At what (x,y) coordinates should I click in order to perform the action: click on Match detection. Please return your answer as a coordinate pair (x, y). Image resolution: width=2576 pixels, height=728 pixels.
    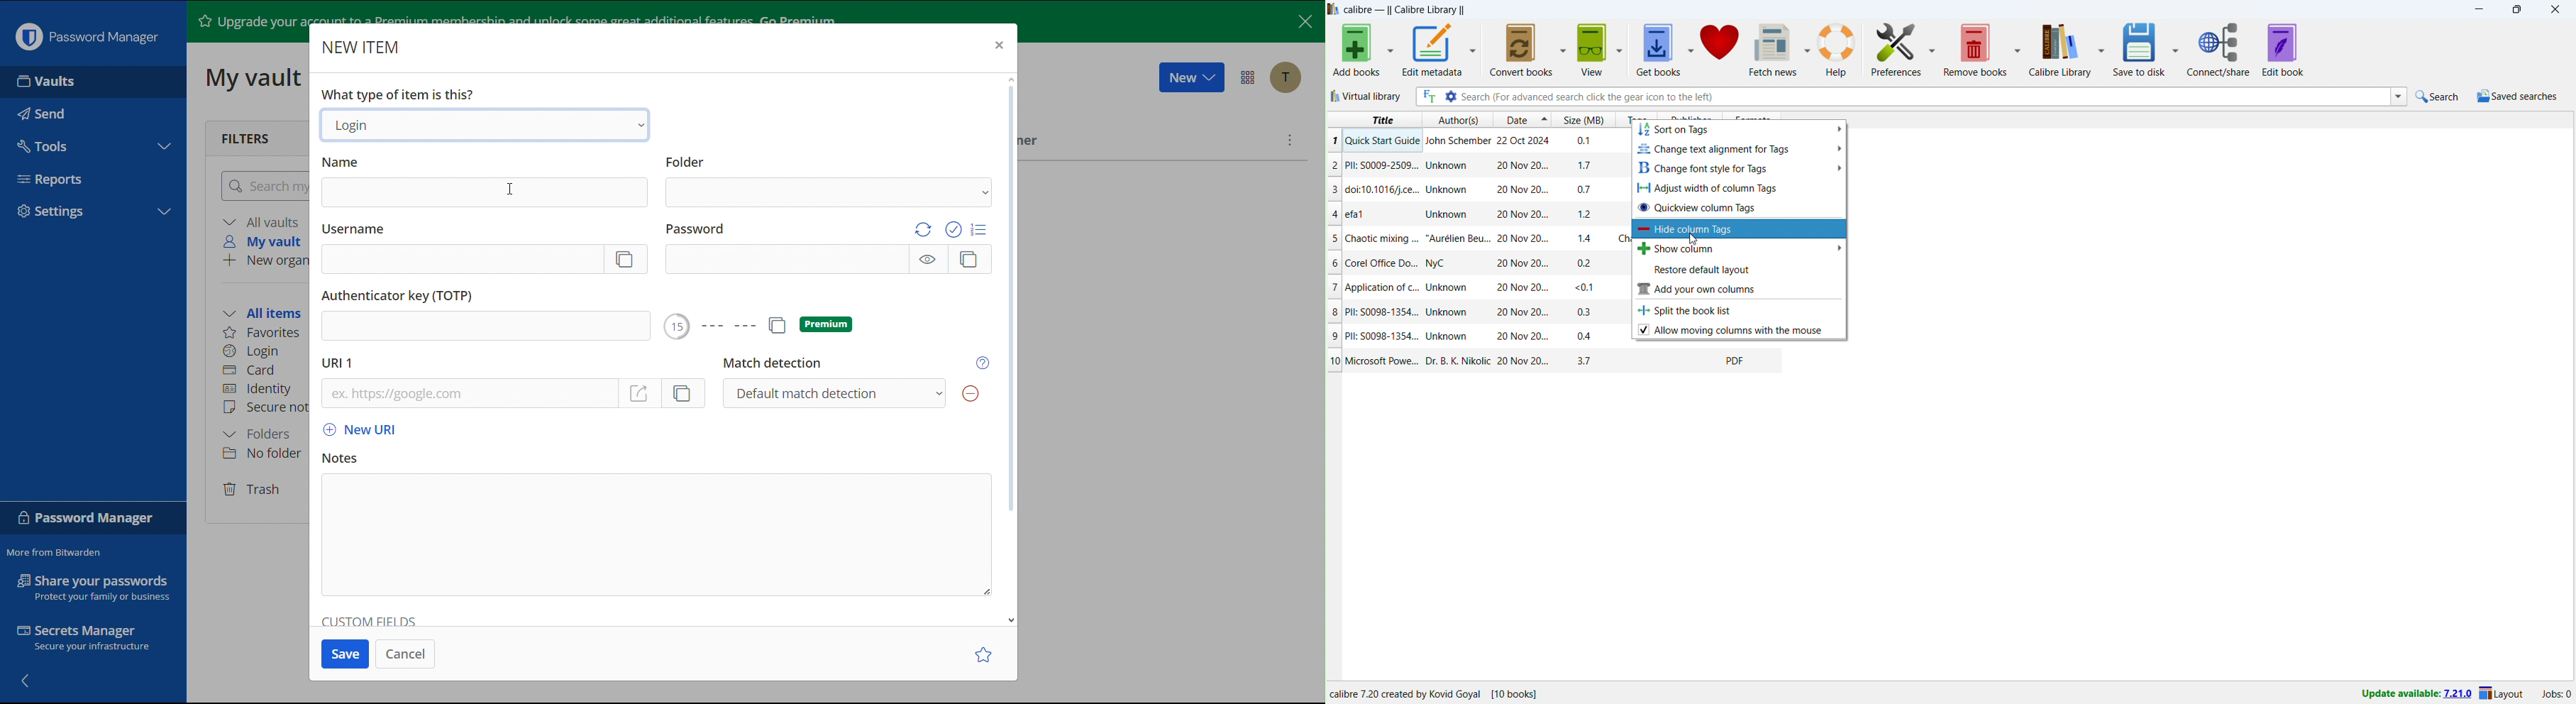
    Looking at the image, I should click on (858, 382).